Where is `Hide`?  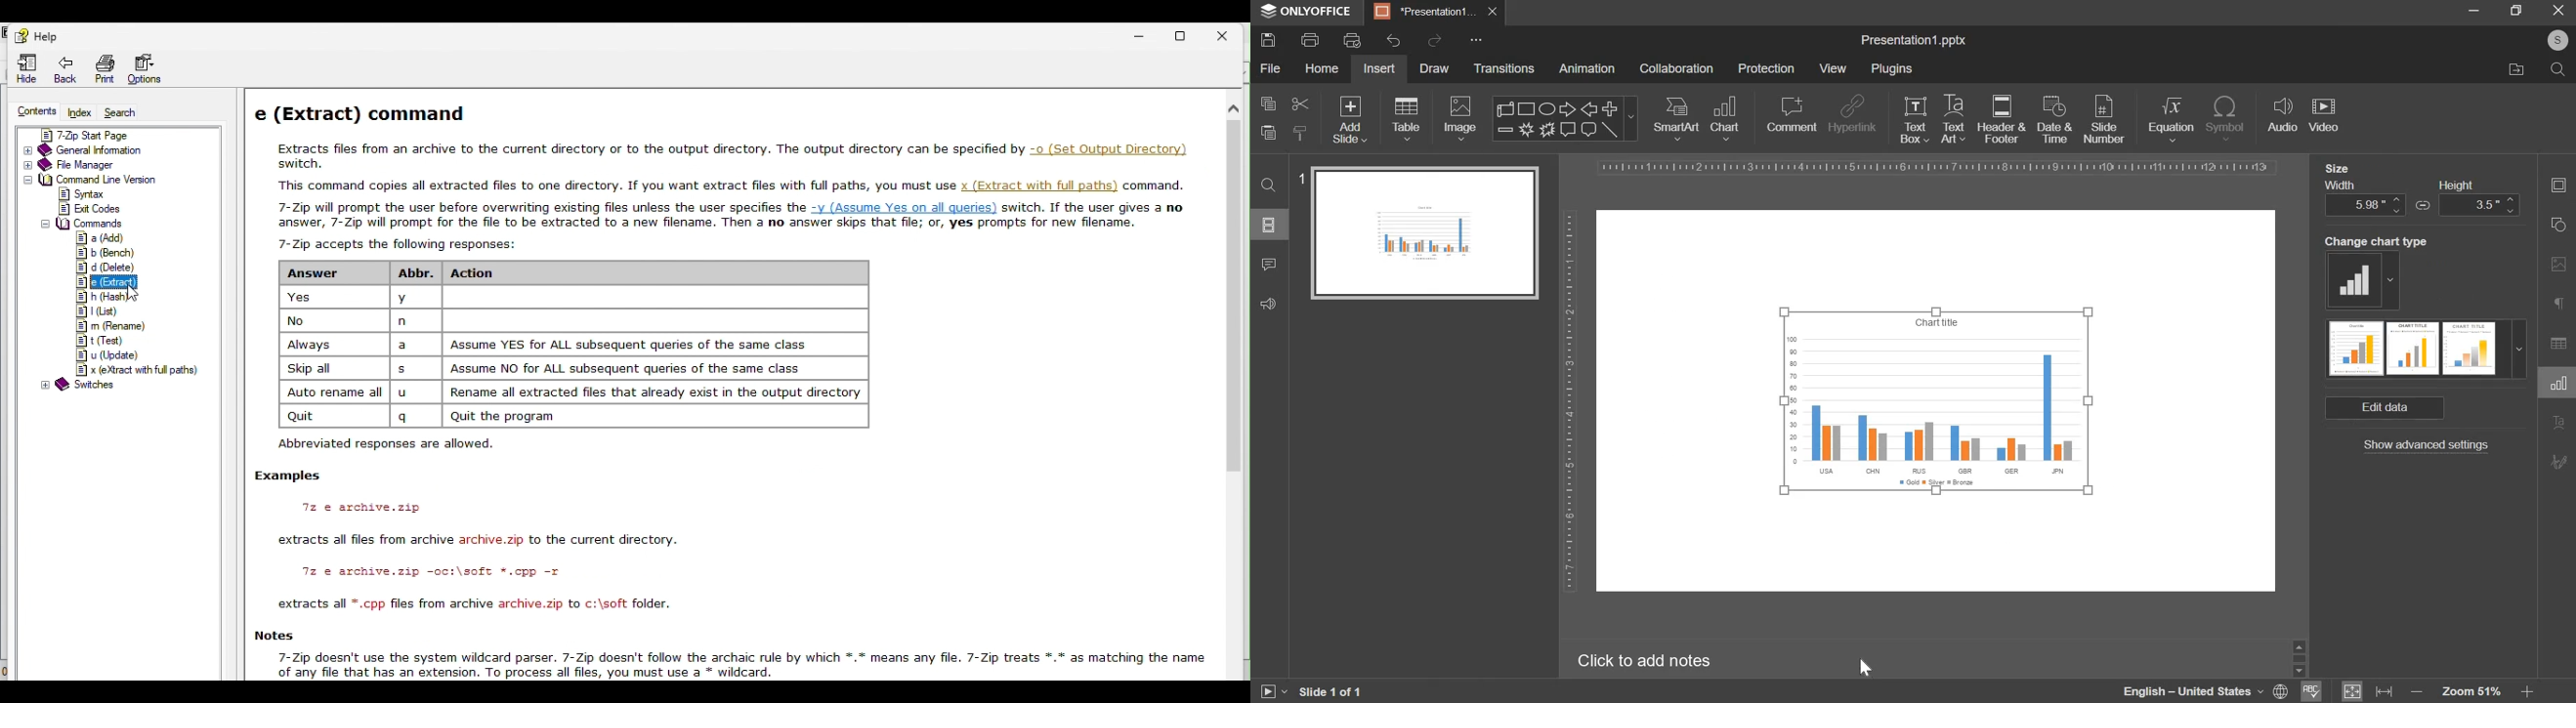 Hide is located at coordinates (26, 65).